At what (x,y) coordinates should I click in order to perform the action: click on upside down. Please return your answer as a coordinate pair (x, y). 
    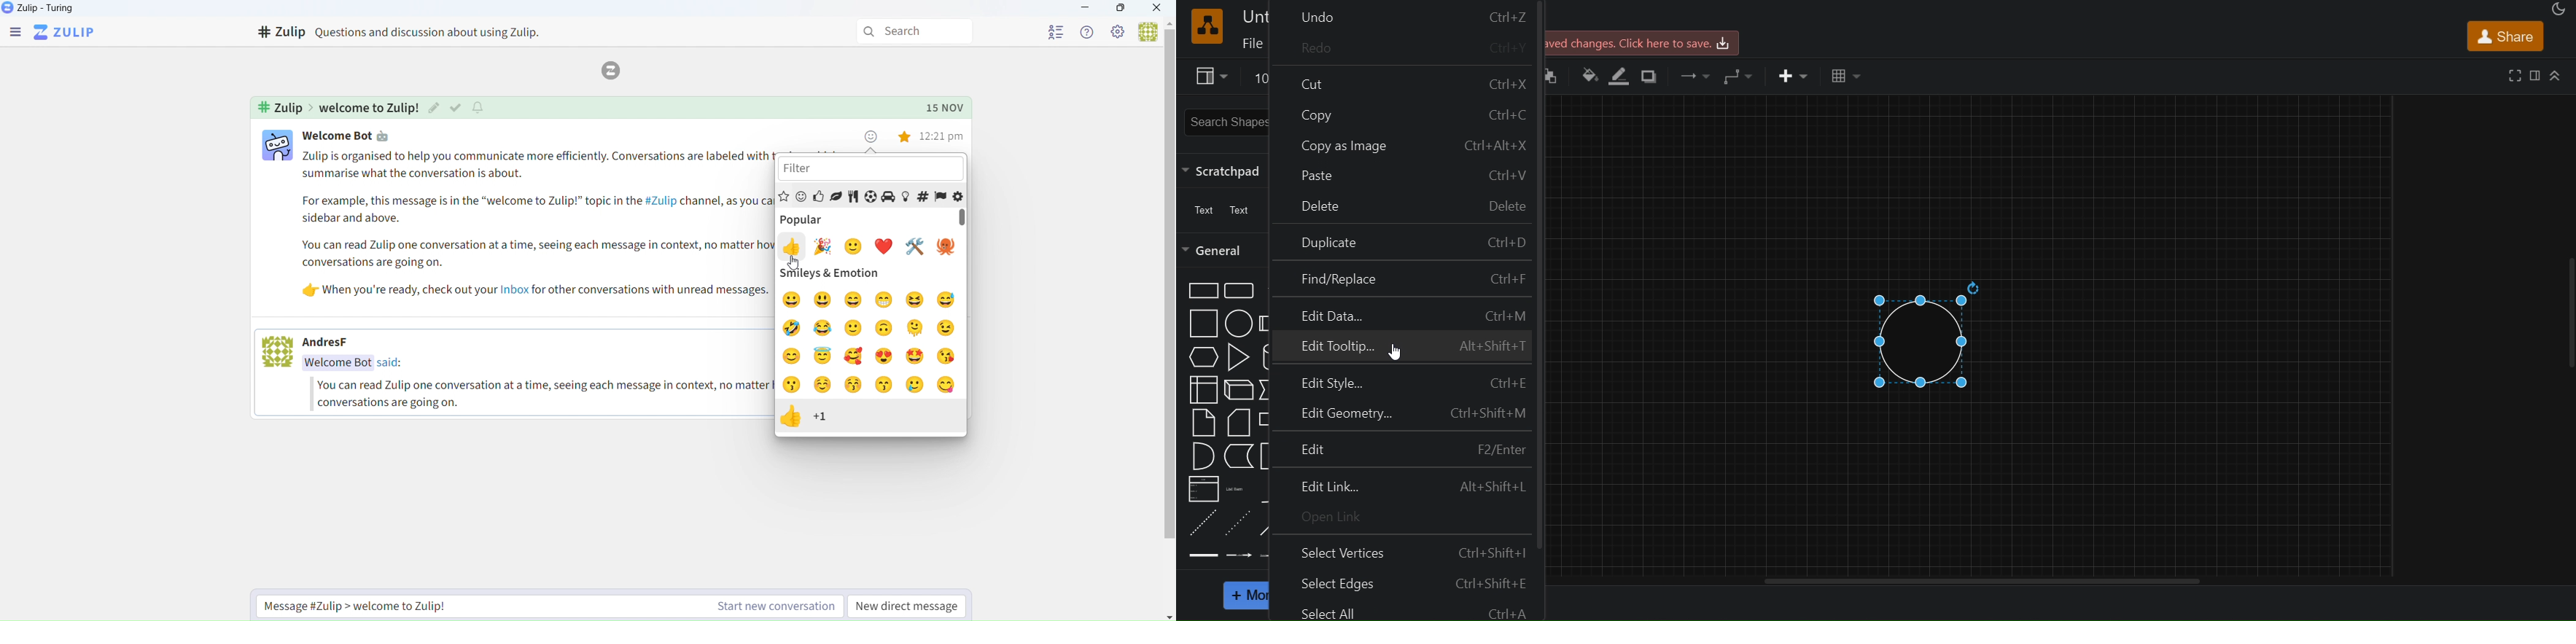
    Looking at the image, I should click on (887, 329).